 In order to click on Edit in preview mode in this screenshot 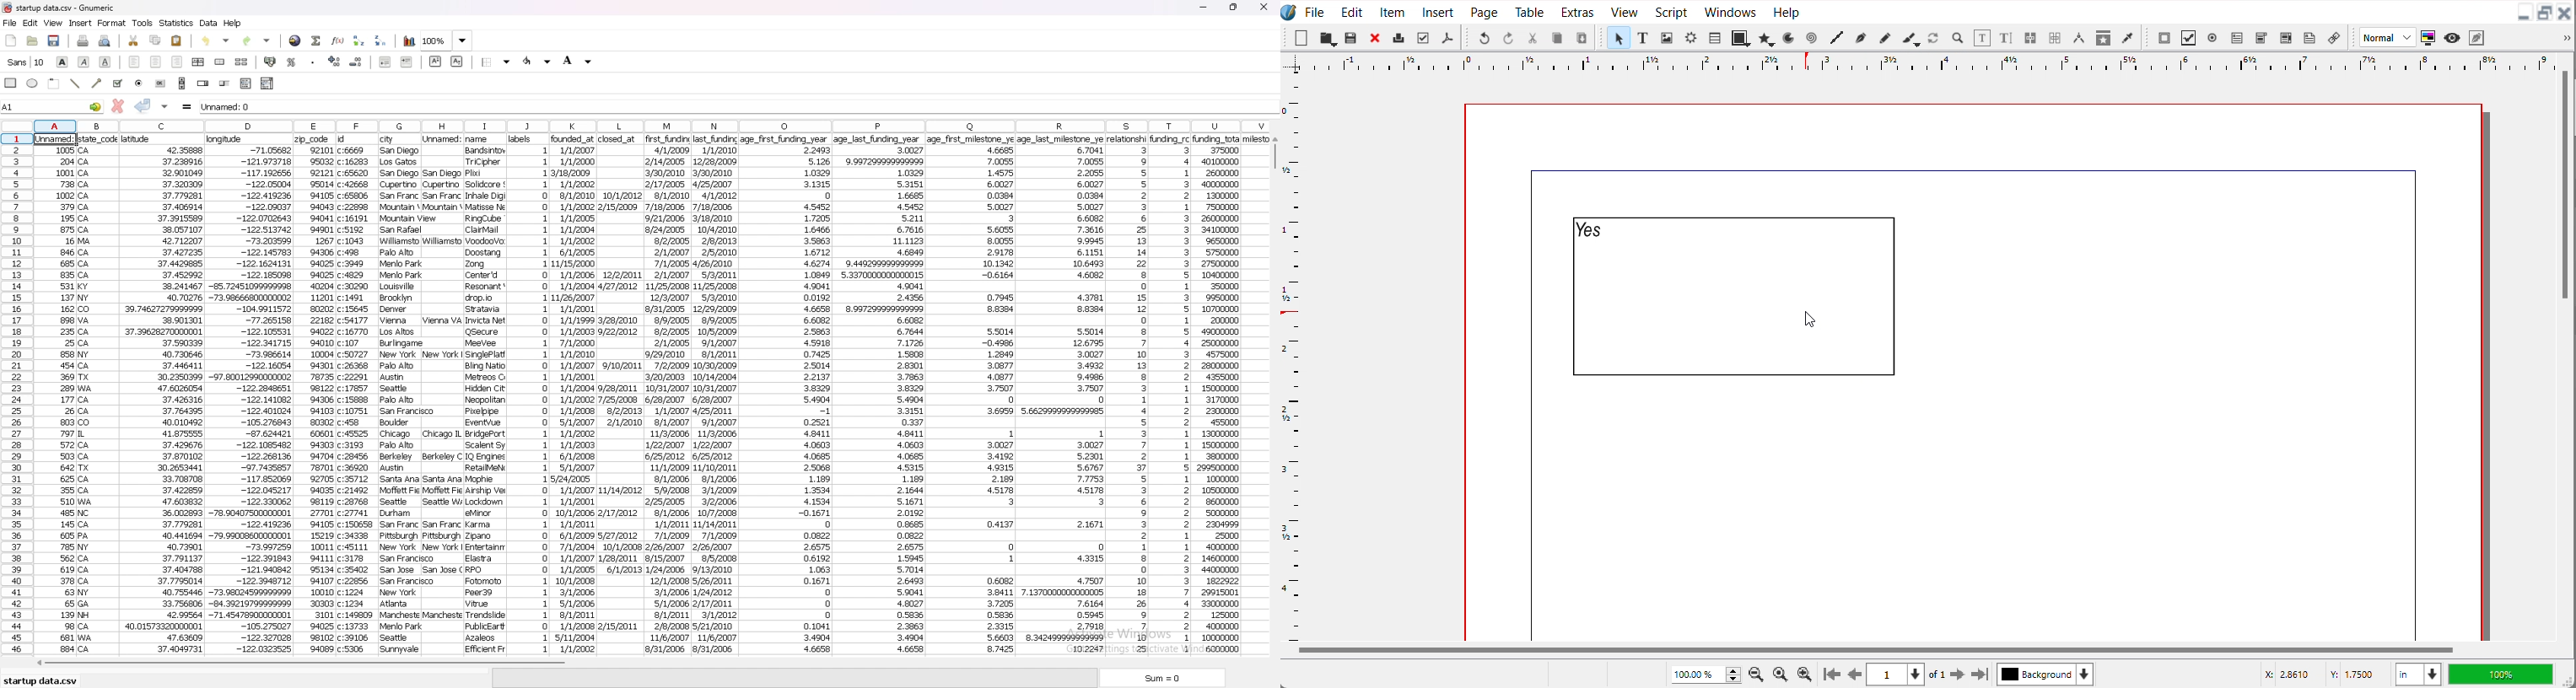, I will do `click(2477, 37)`.